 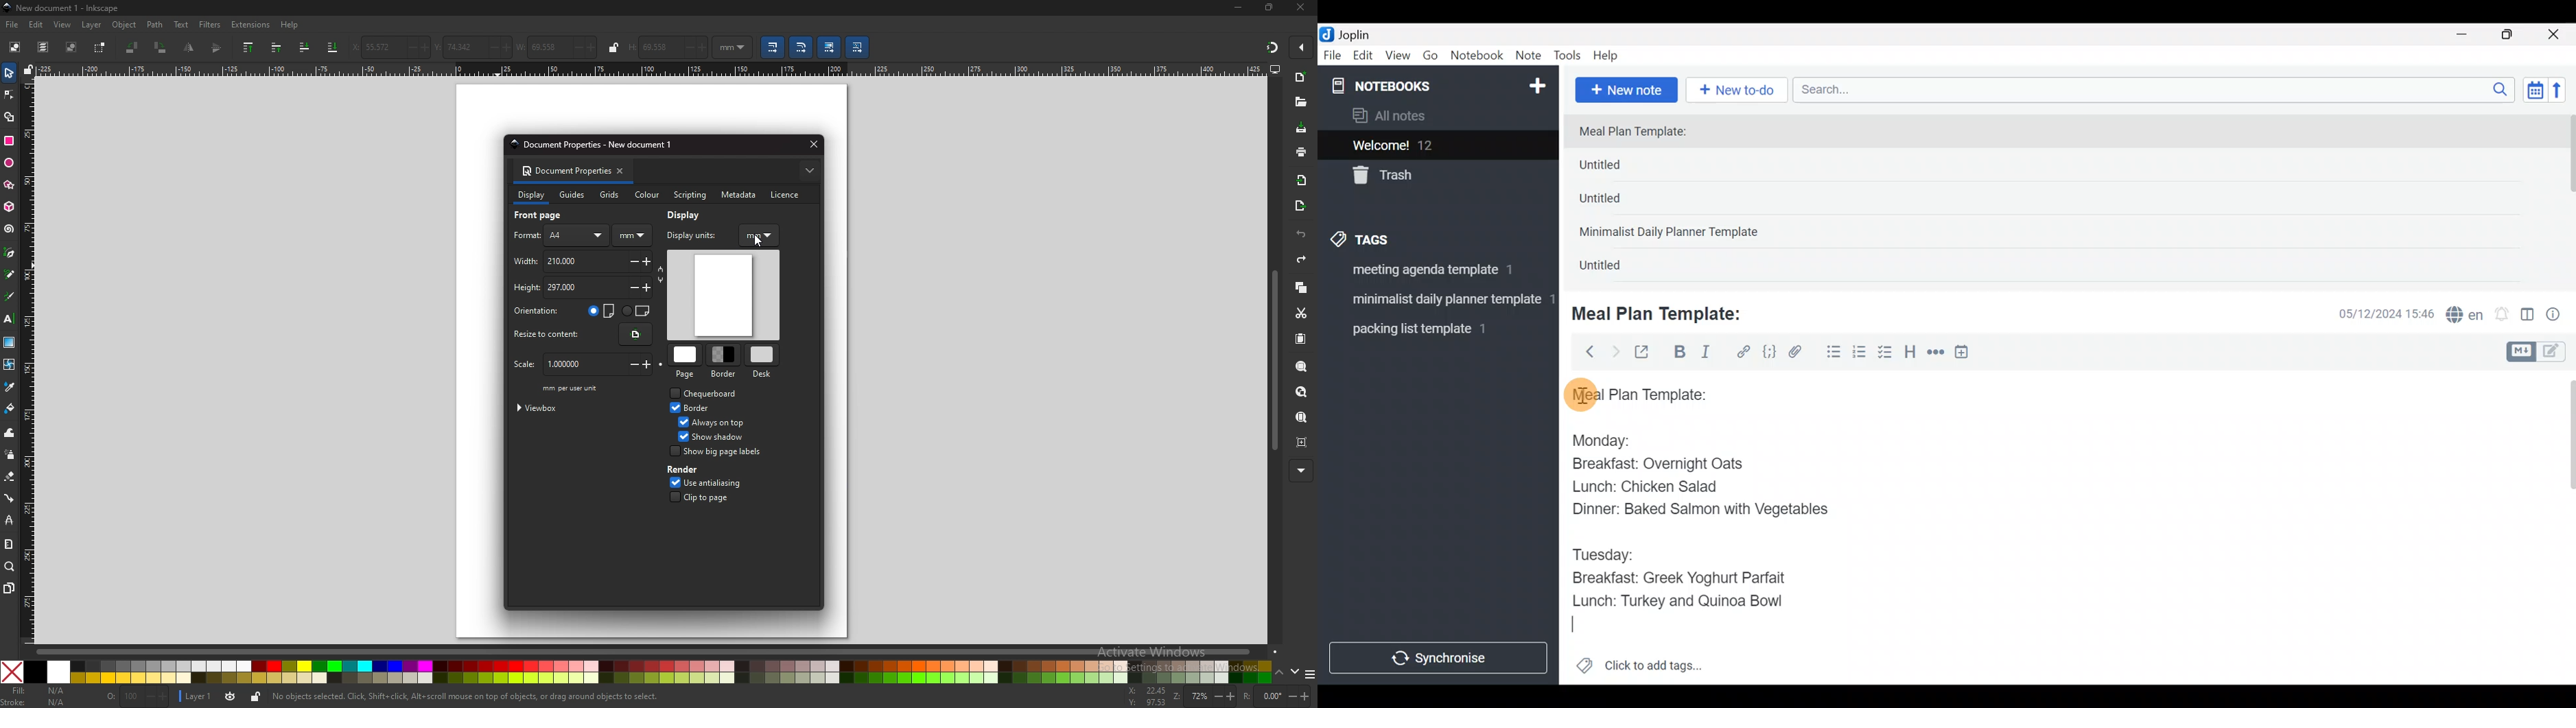 I want to click on Joplin, so click(x=1363, y=33).